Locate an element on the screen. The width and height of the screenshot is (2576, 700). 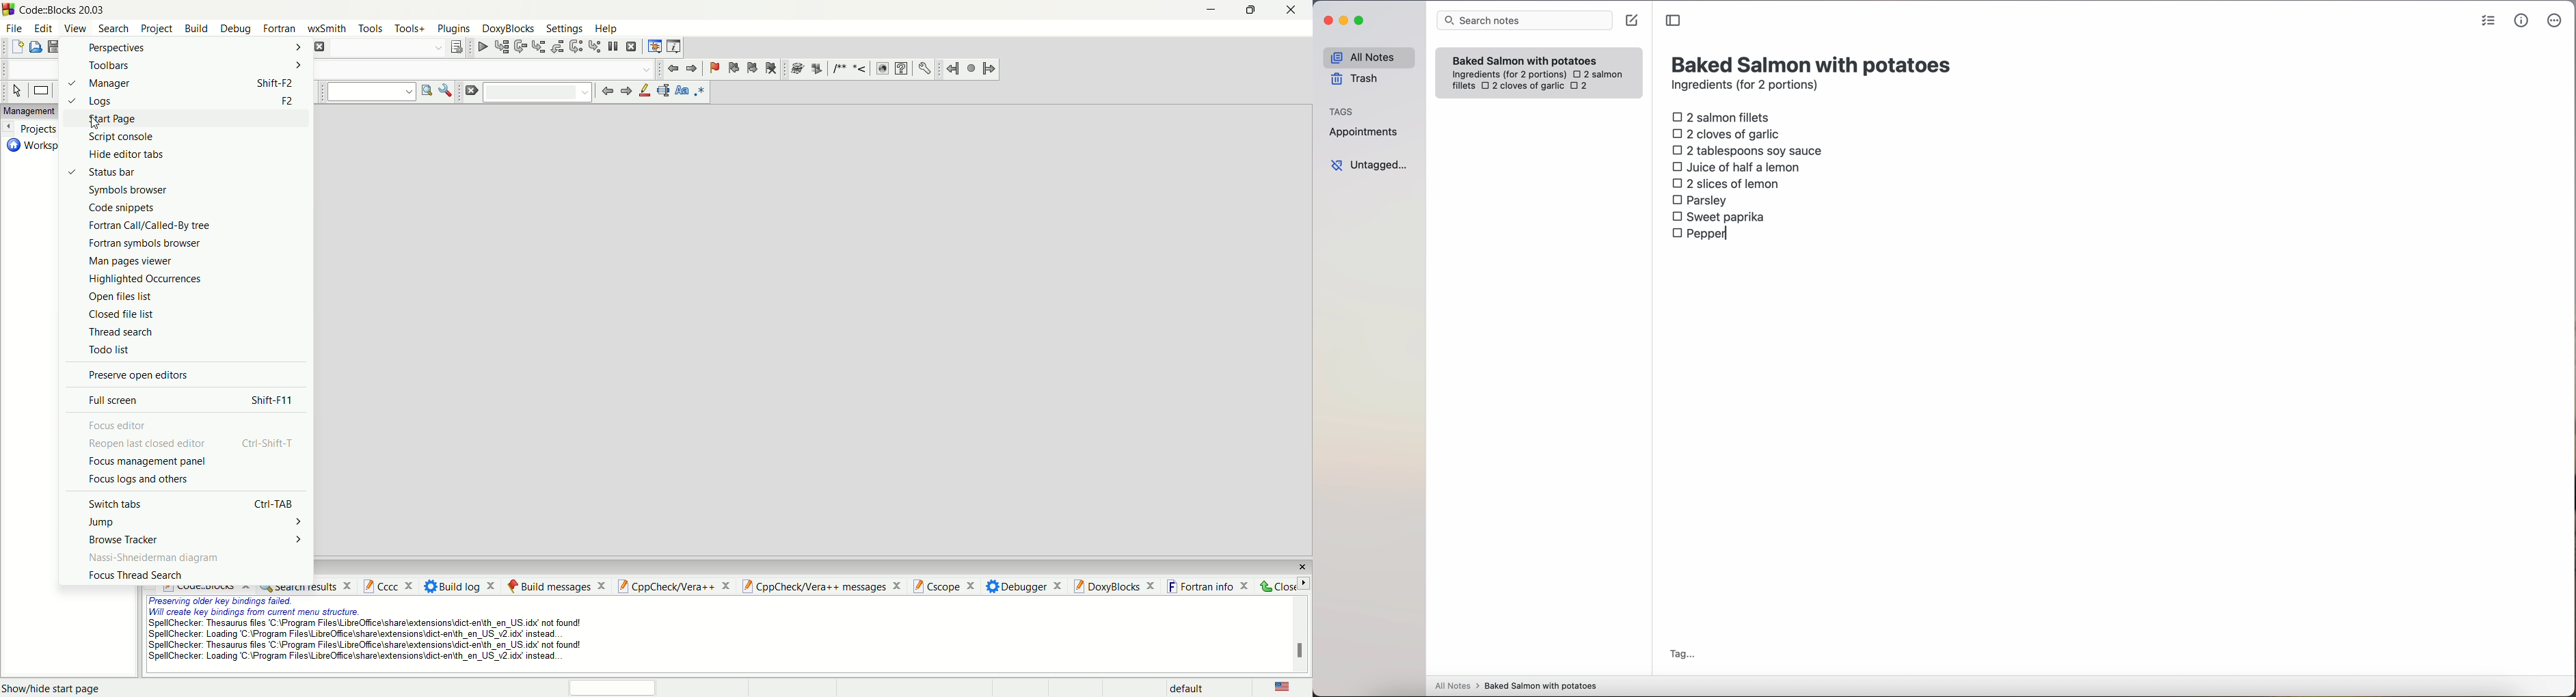
Show/hide start page is located at coordinates (57, 687).